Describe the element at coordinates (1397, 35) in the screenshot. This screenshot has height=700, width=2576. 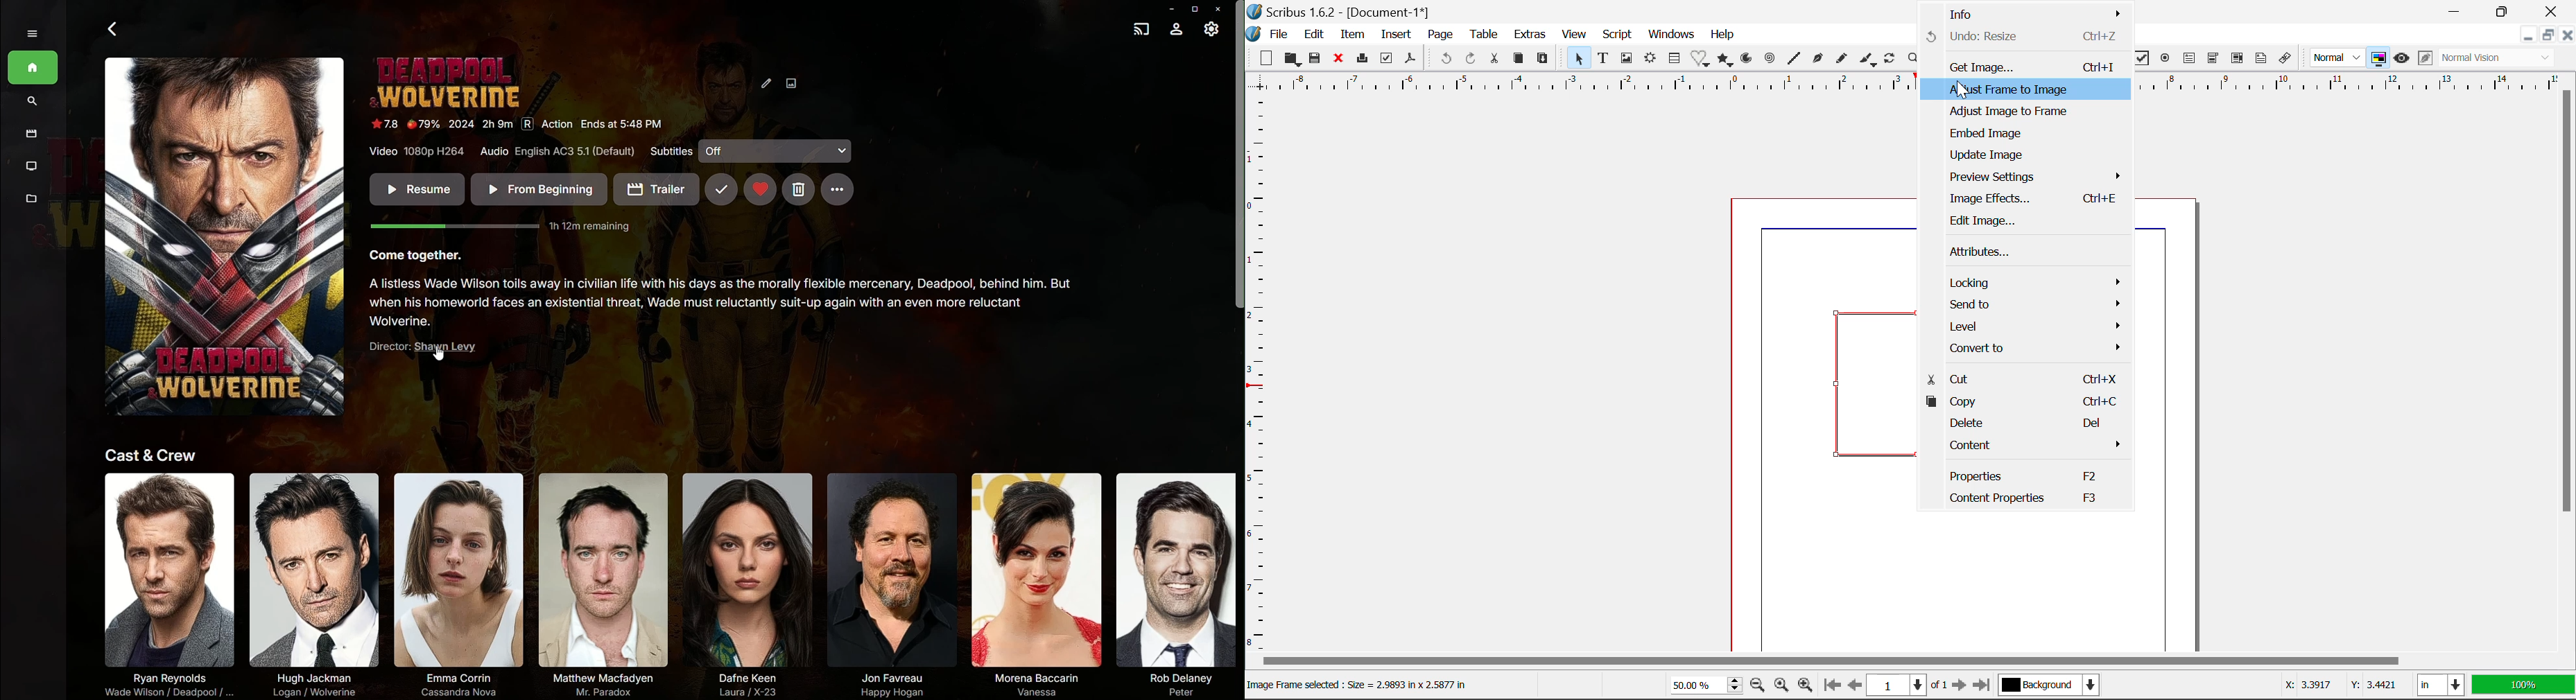
I see `Insert` at that location.